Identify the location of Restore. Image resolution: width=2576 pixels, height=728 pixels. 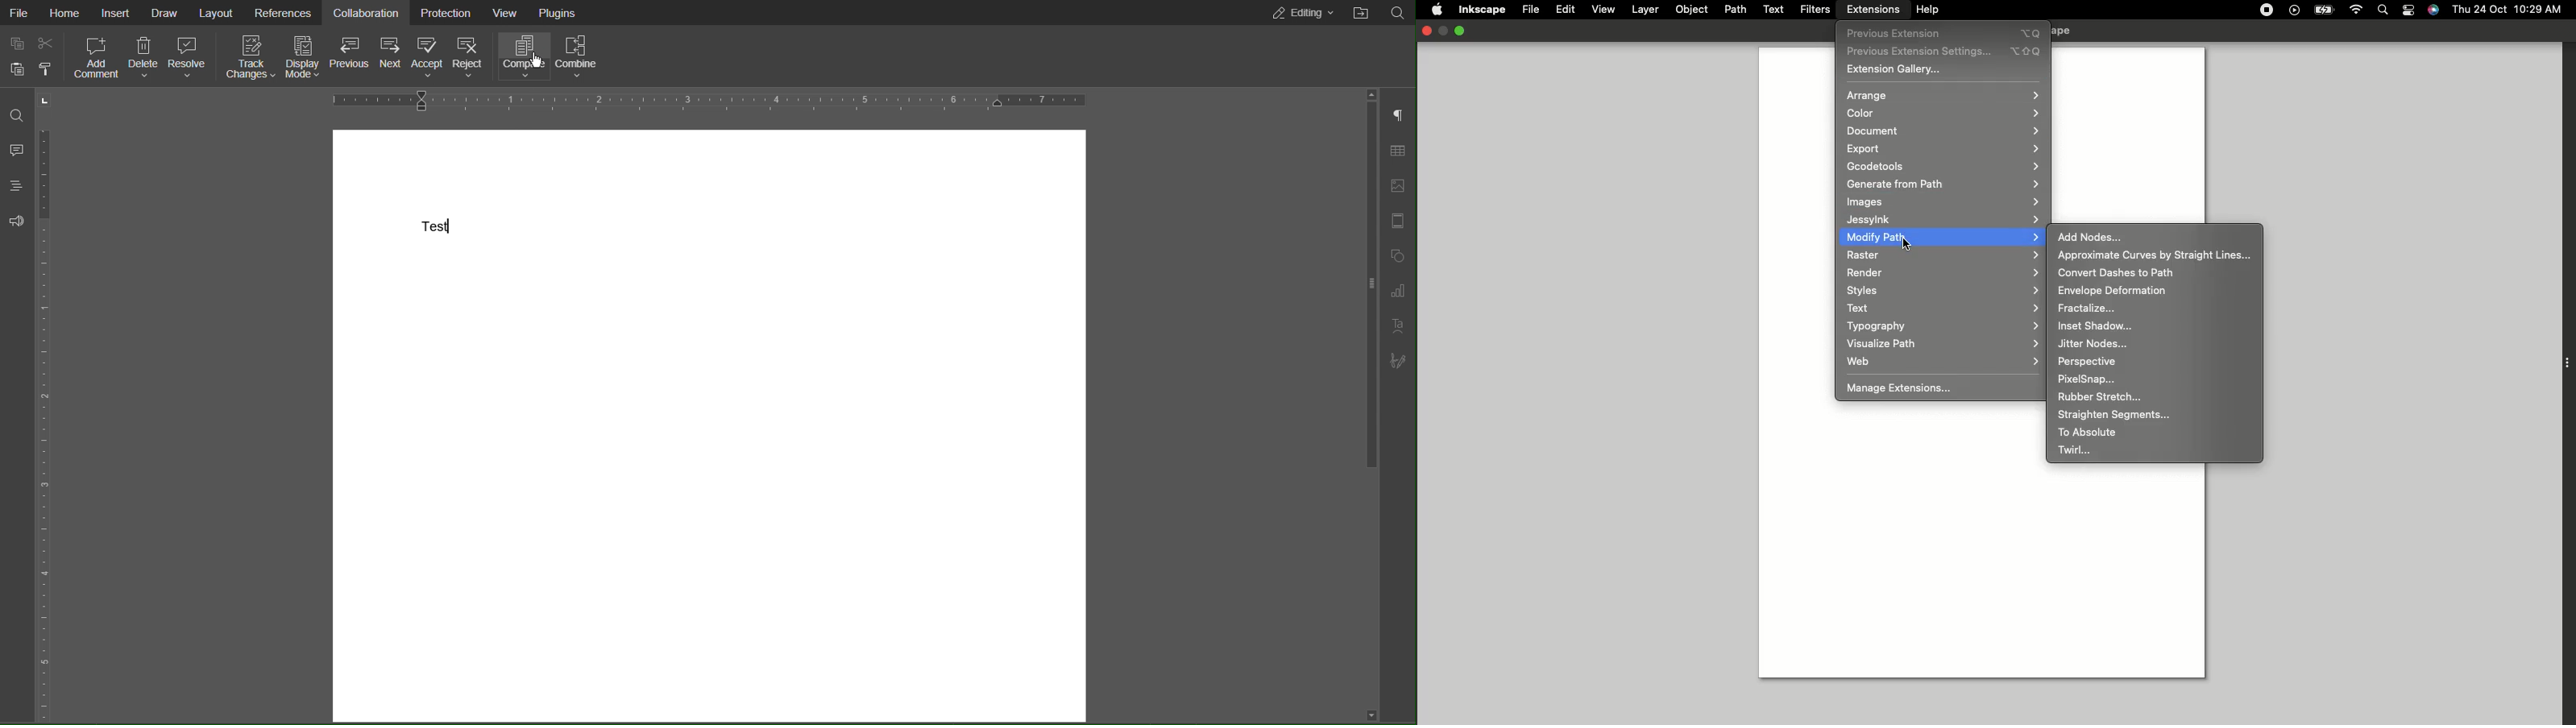
(1444, 31).